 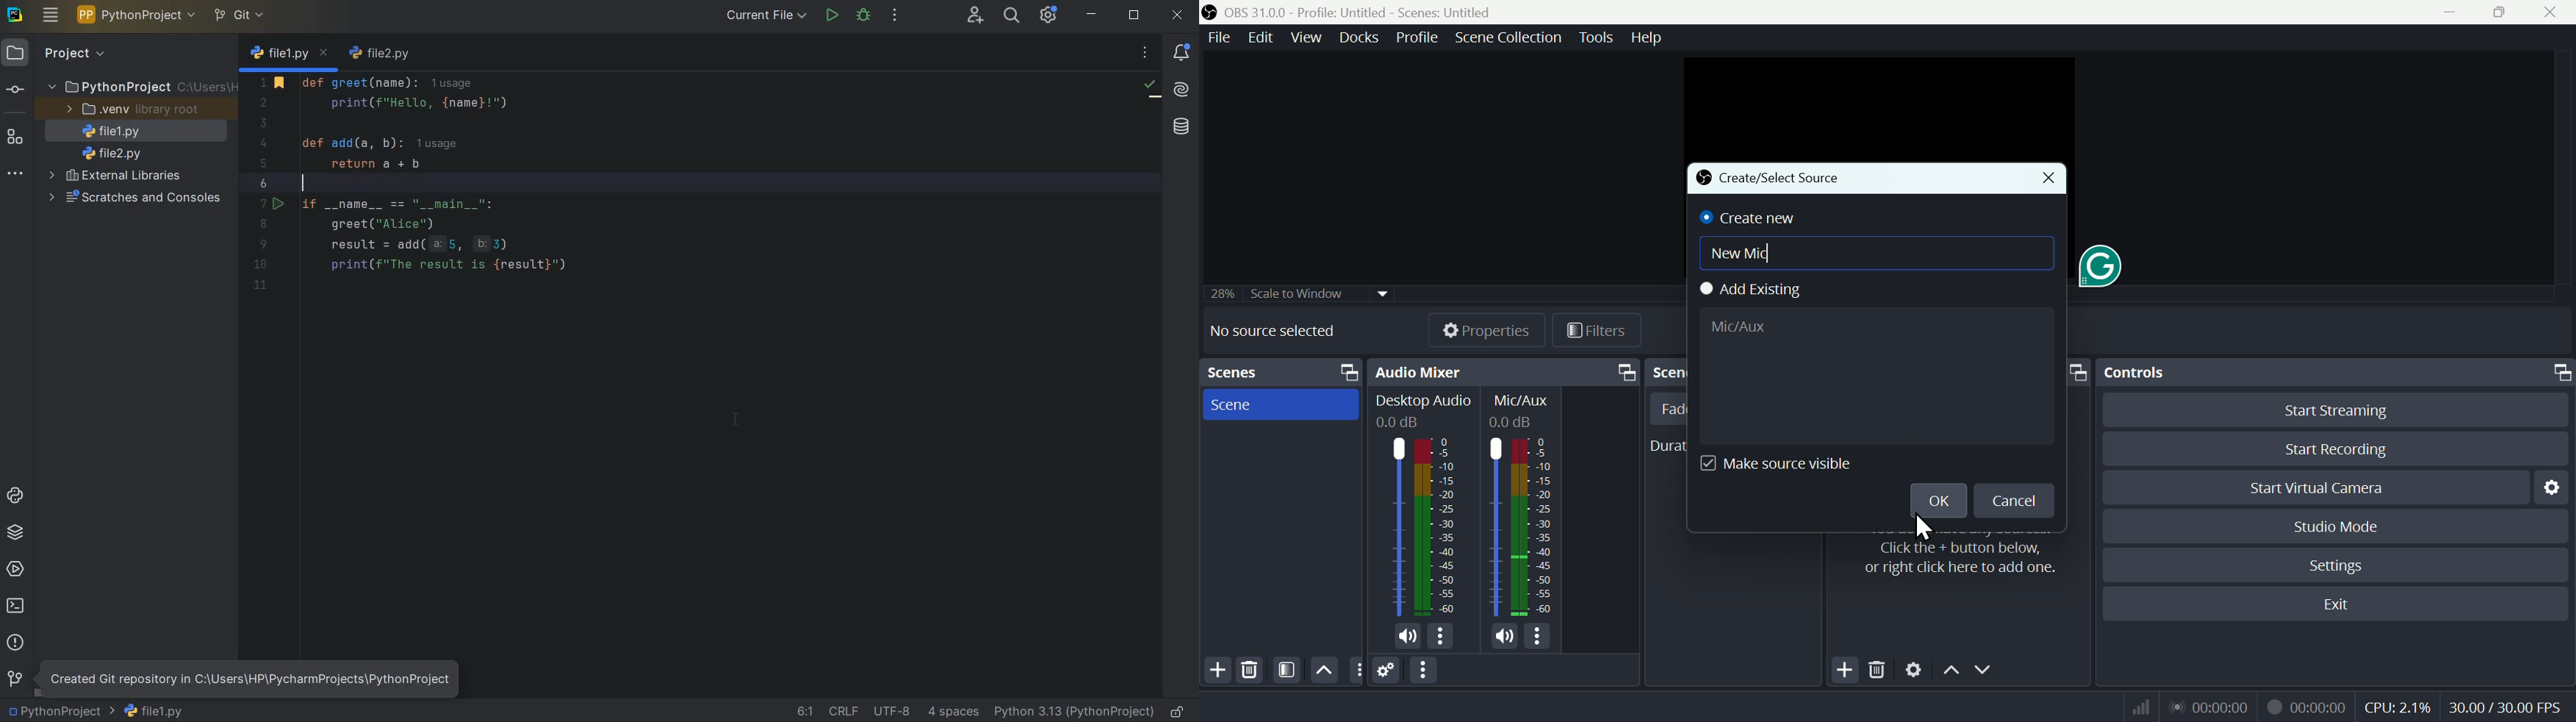 I want to click on Desktop Audio, so click(x=1424, y=402).